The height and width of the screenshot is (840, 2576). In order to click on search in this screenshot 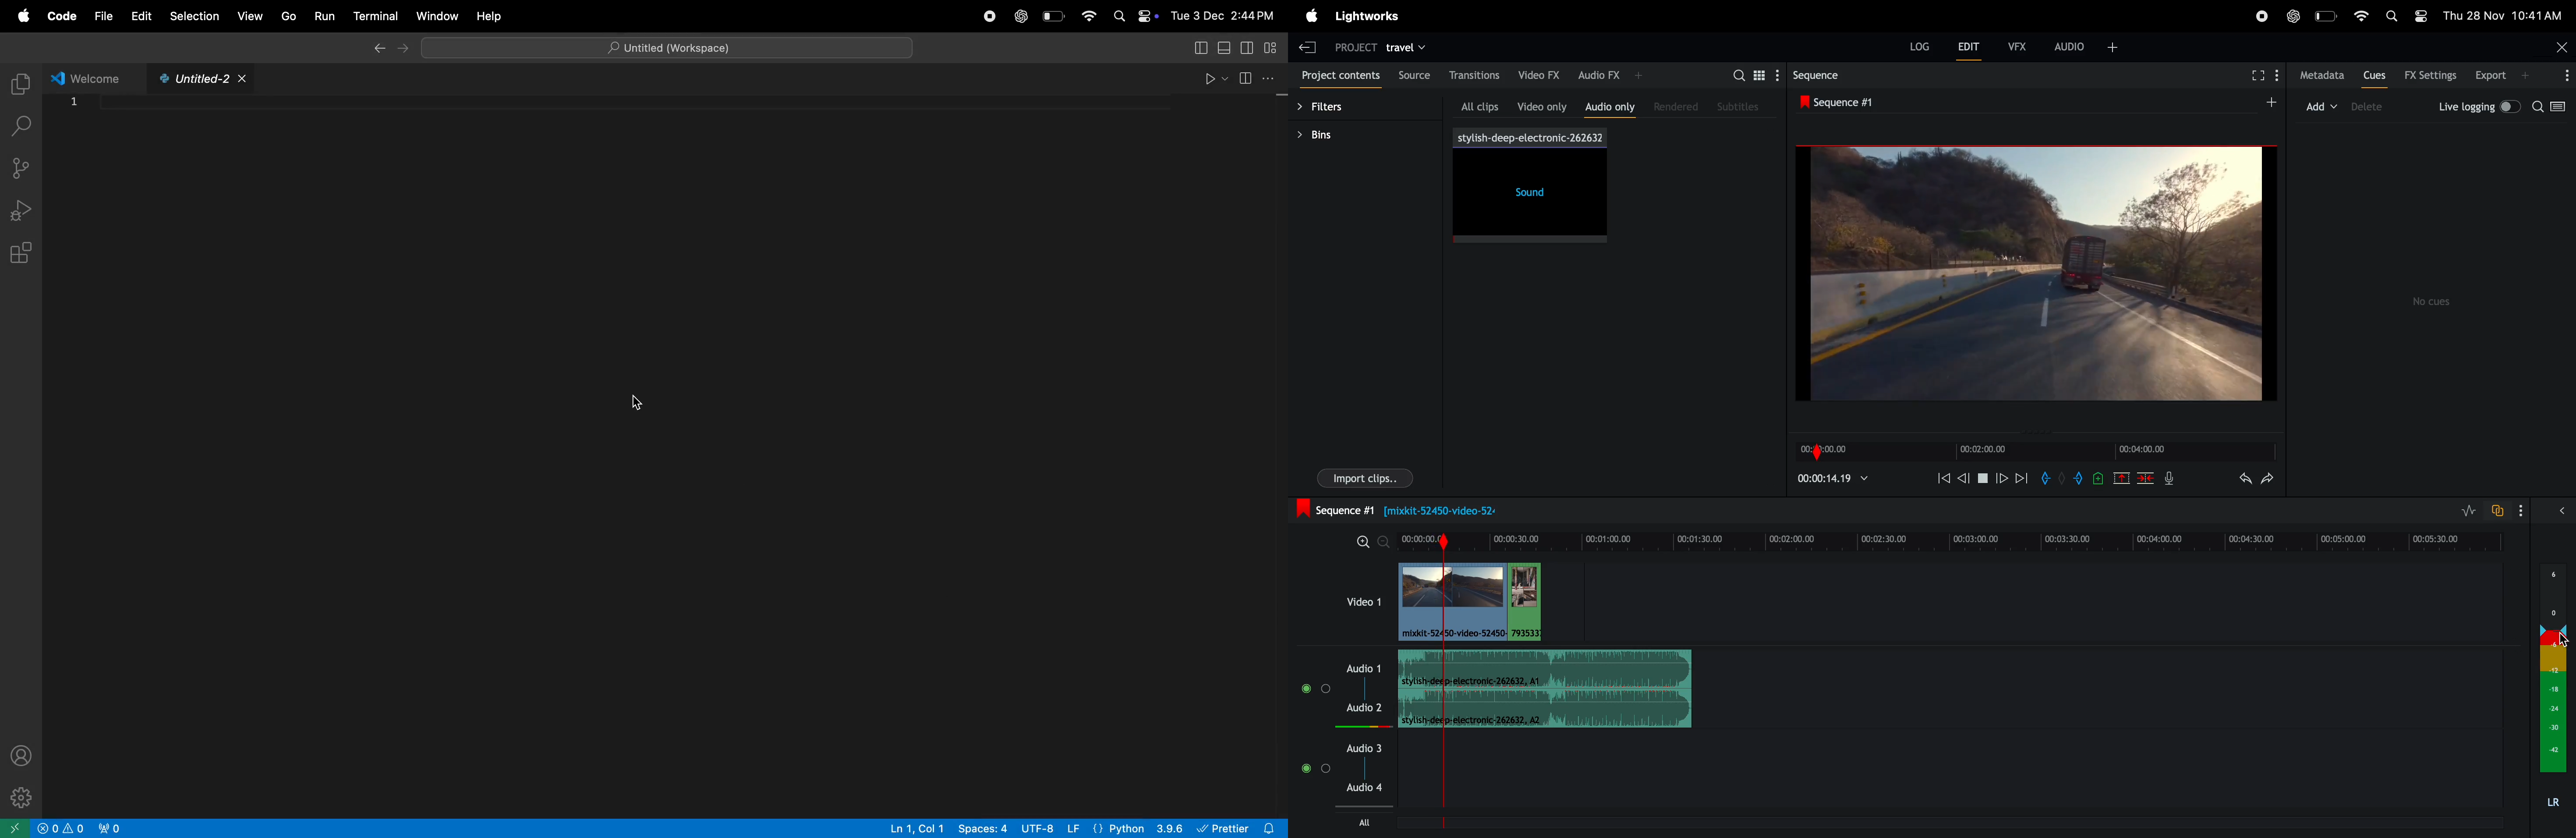, I will do `click(2537, 107)`.